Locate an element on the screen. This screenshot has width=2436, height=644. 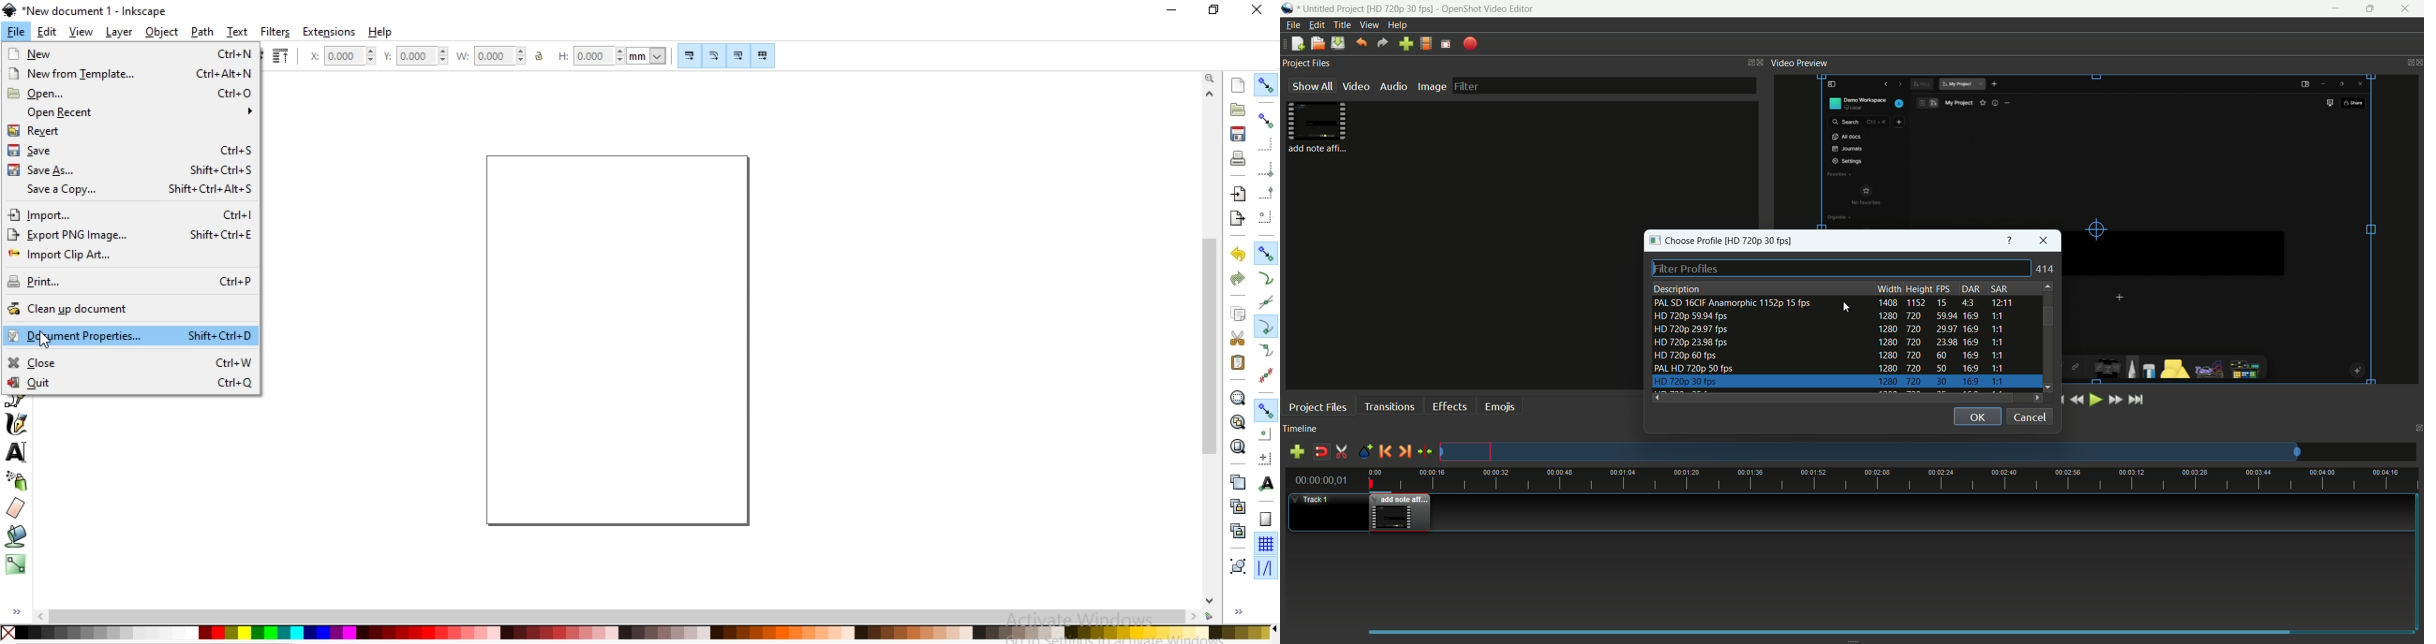
full screen is located at coordinates (1446, 44).